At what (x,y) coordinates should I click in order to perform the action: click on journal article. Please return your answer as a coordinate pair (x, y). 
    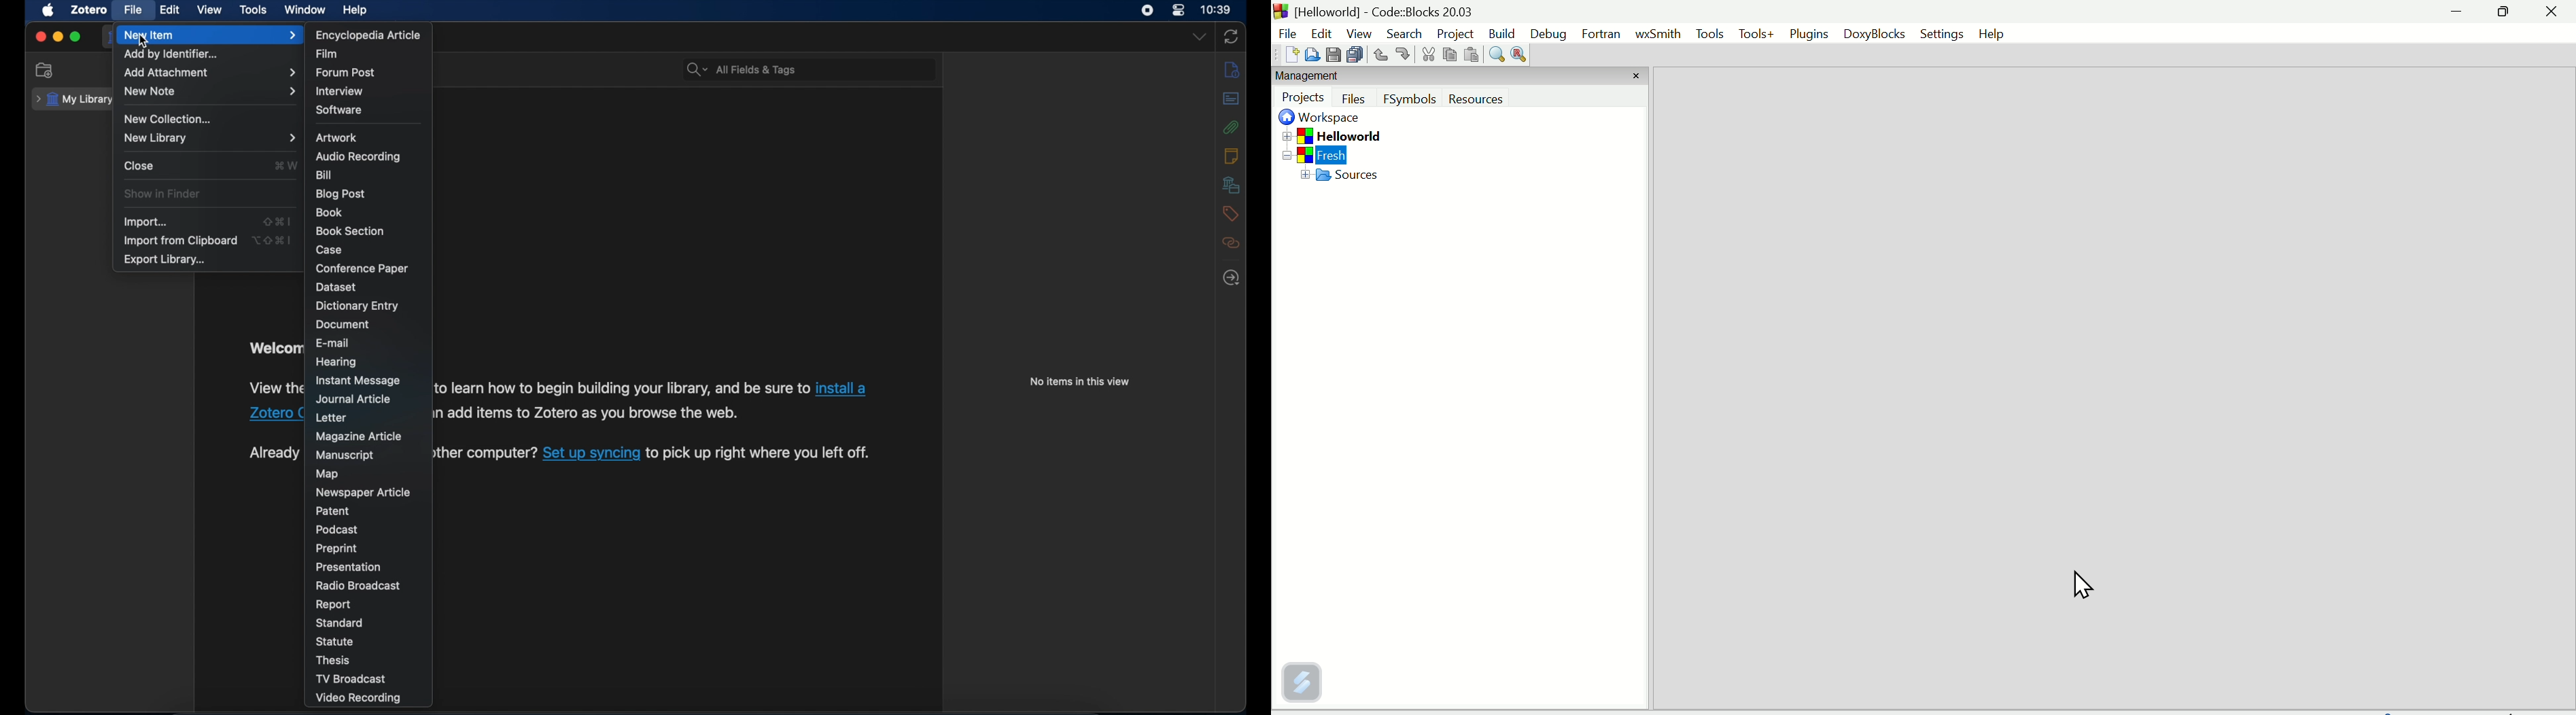
    Looking at the image, I should click on (356, 399).